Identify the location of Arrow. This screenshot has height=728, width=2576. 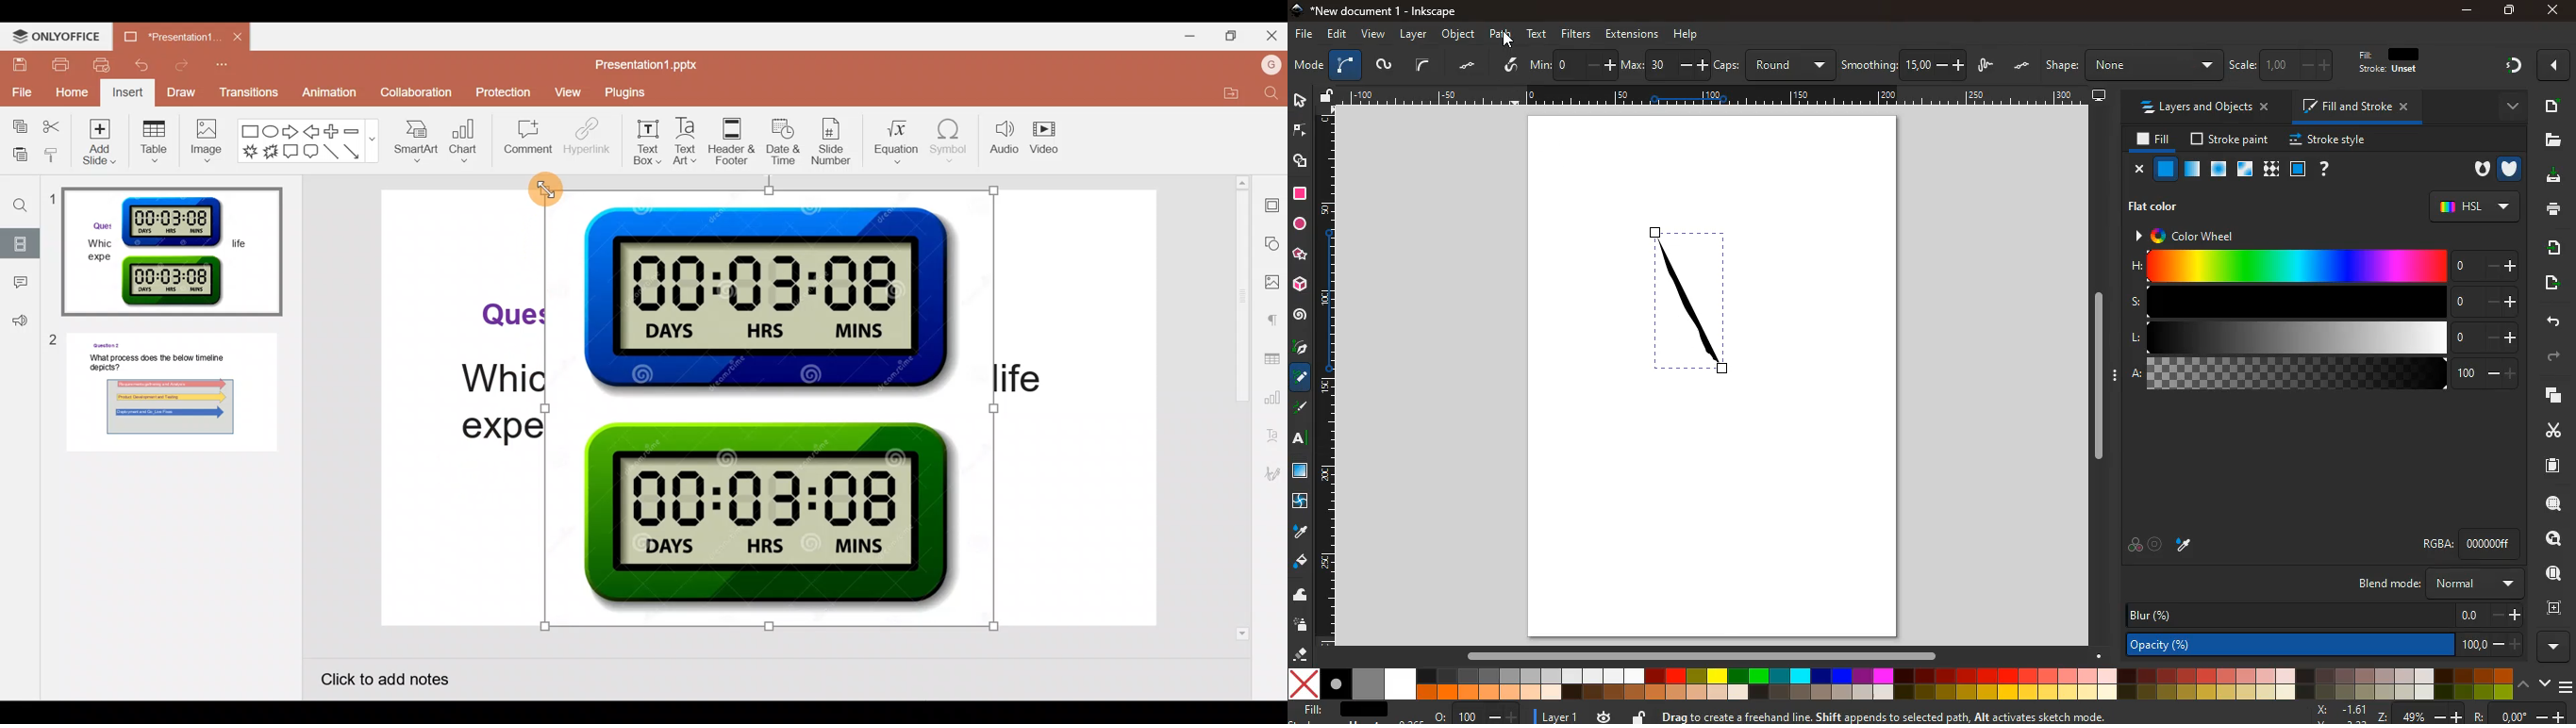
(355, 154).